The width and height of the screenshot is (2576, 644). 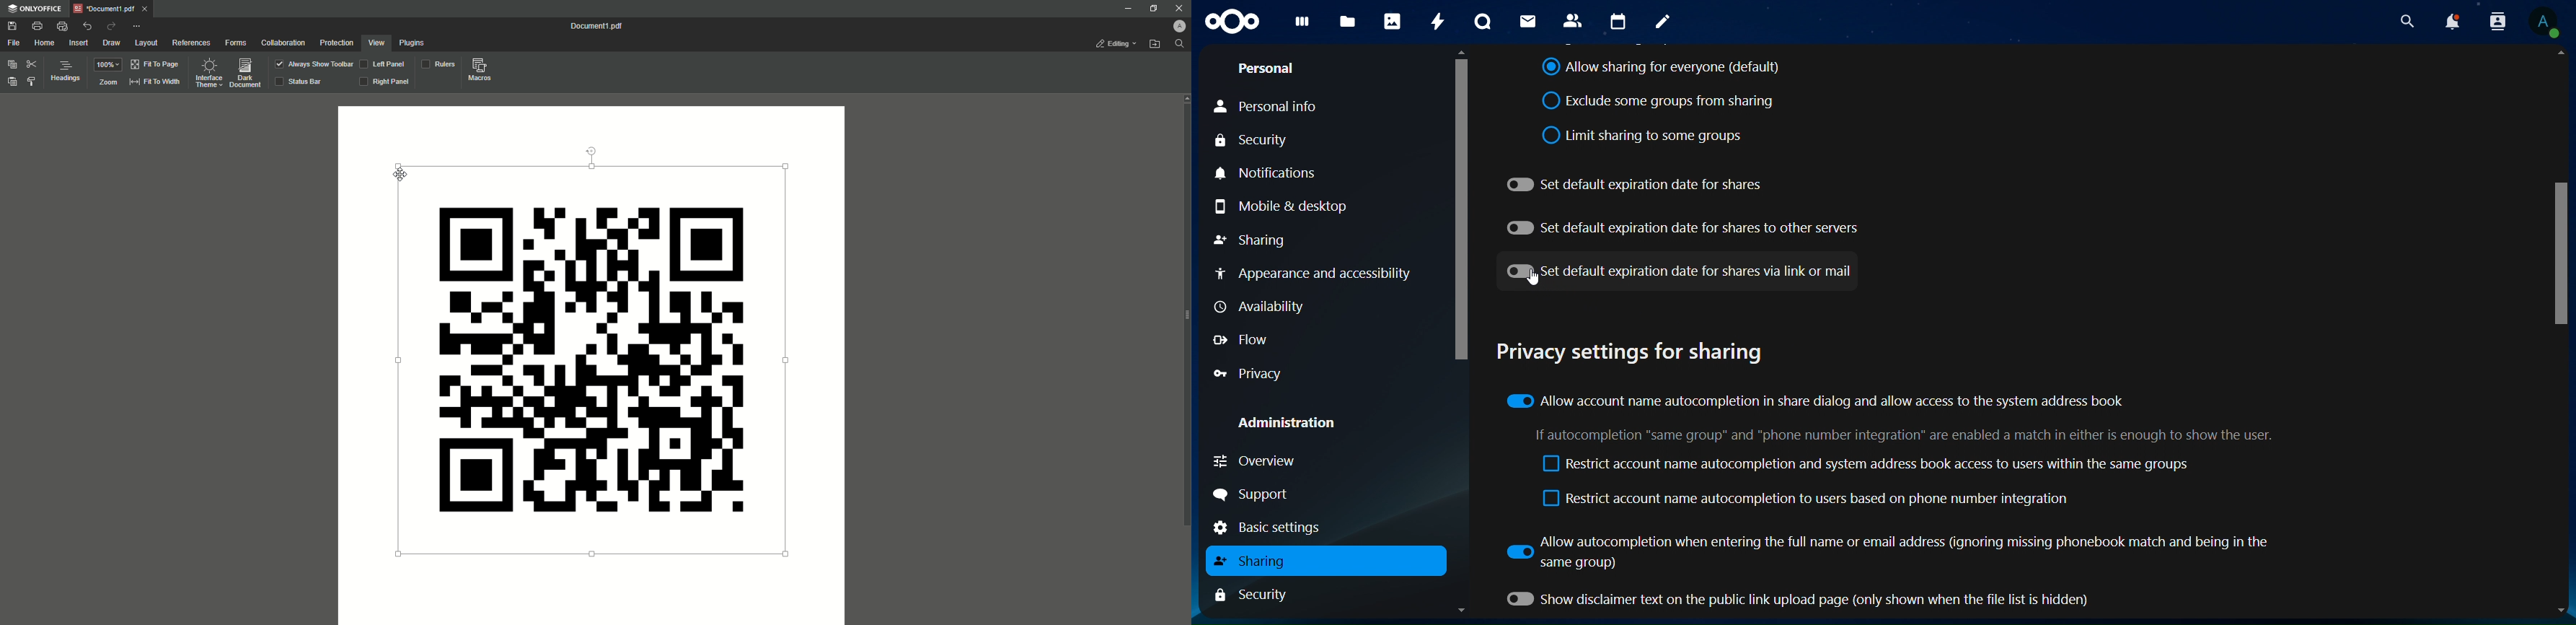 What do you see at coordinates (1256, 462) in the screenshot?
I see `overview` at bounding box center [1256, 462].